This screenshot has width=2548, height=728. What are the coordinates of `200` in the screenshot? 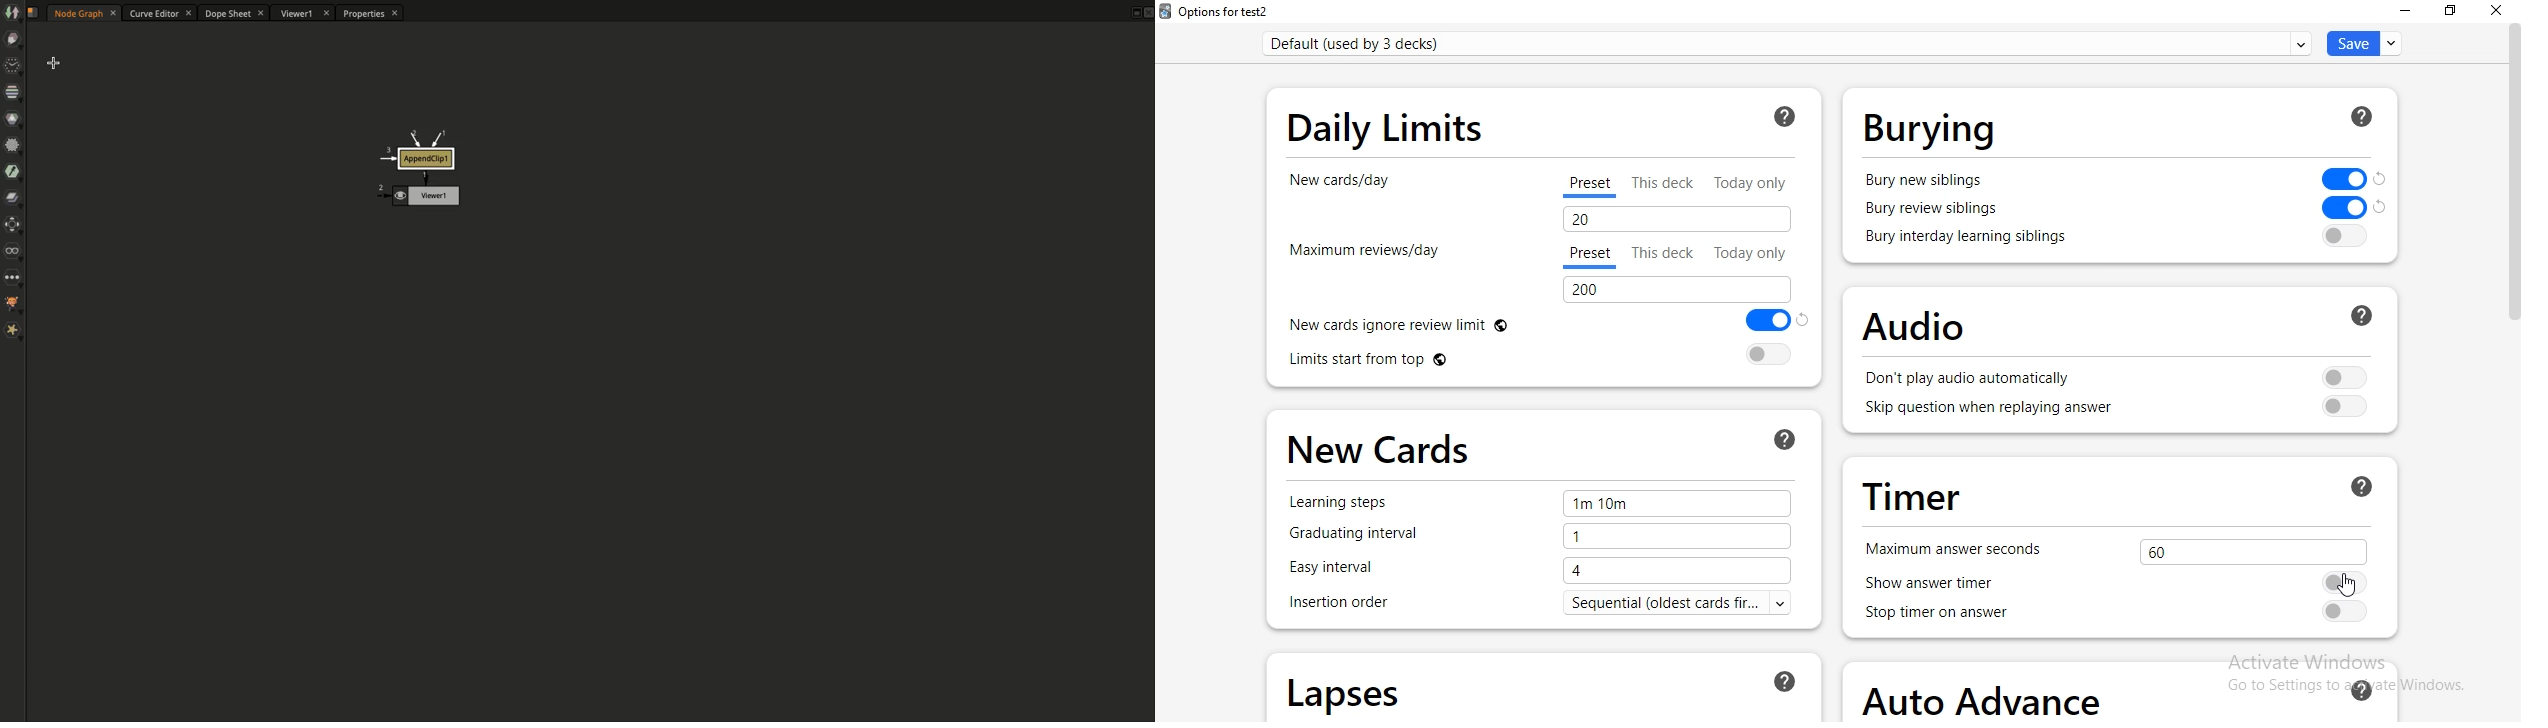 It's located at (1680, 290).